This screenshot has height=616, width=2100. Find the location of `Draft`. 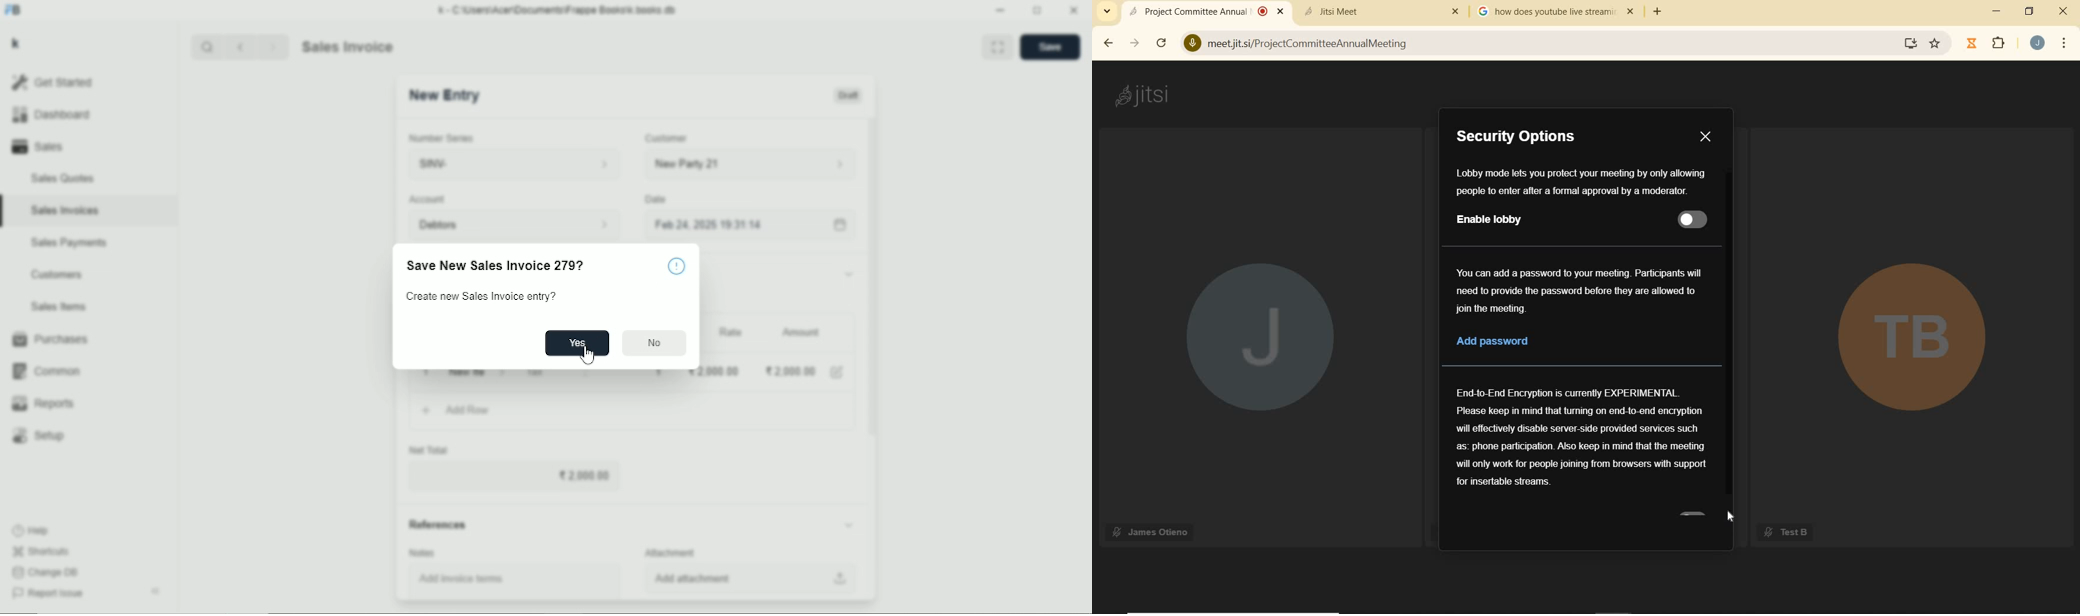

Draft is located at coordinates (848, 95).